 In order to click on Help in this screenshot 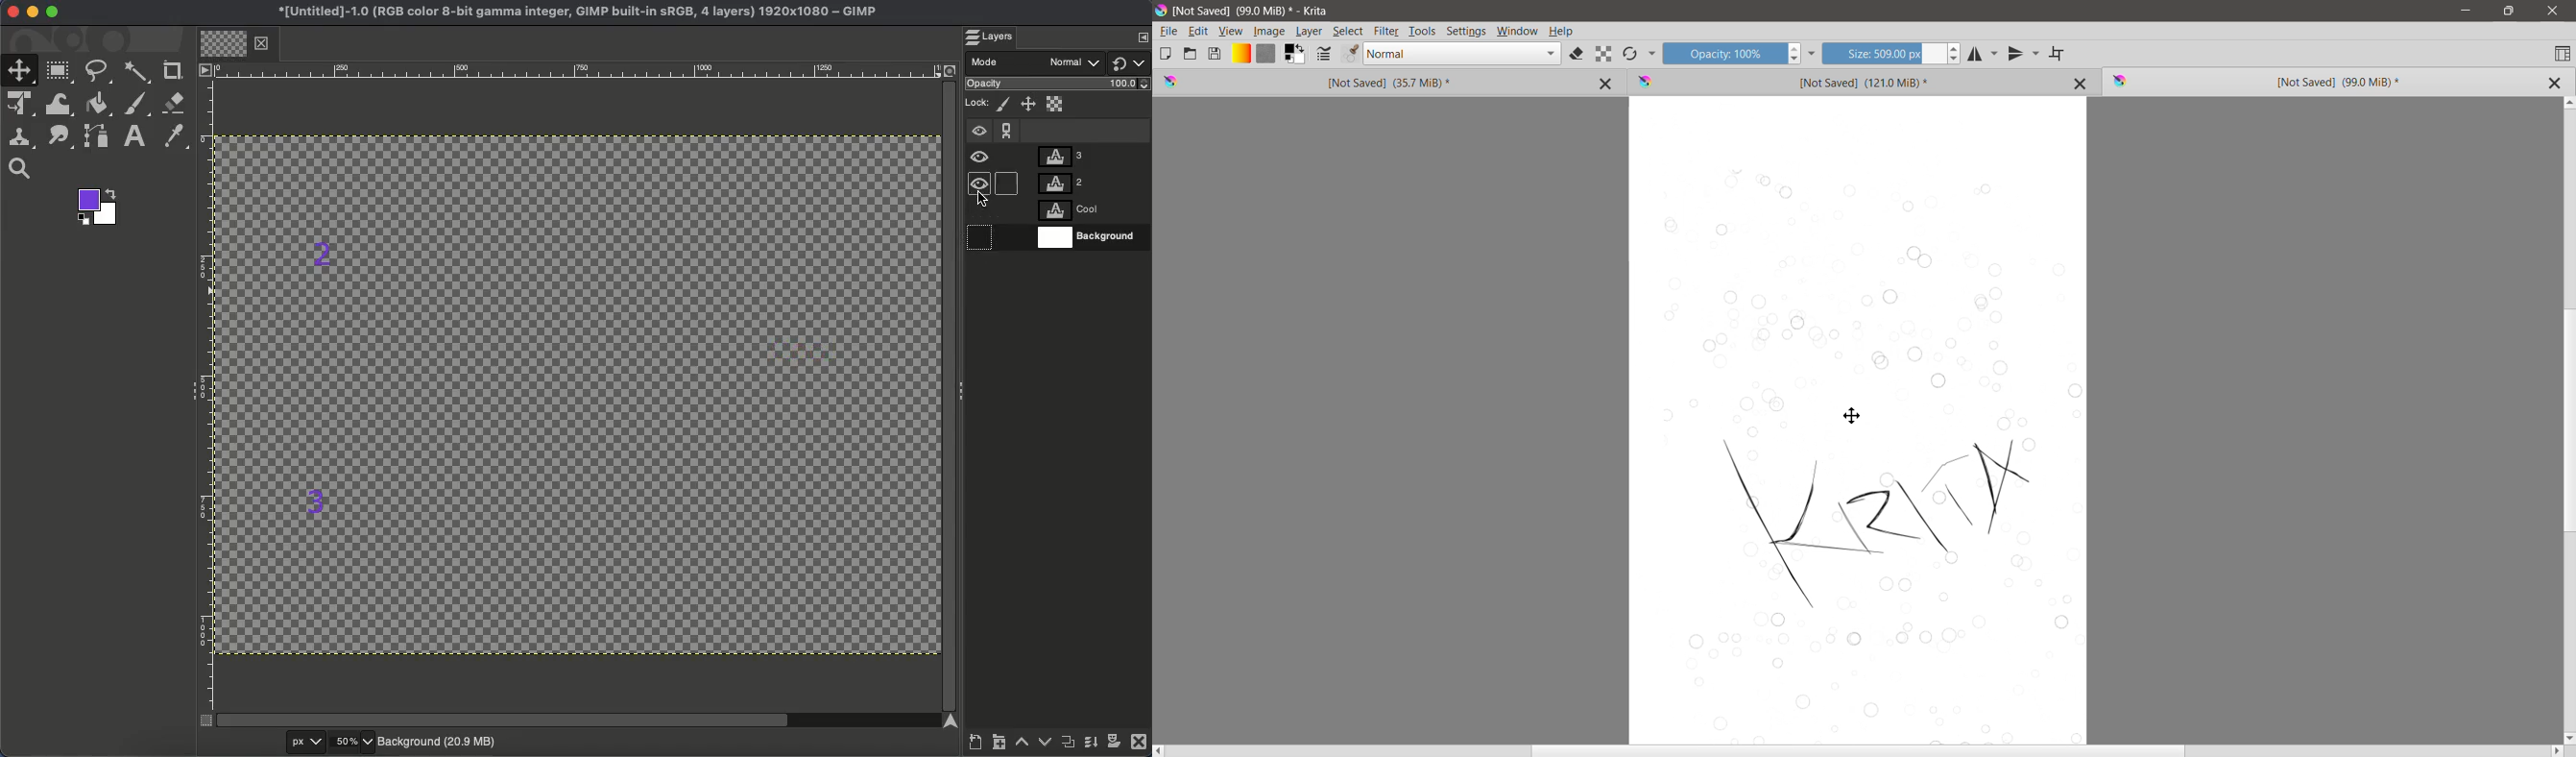, I will do `click(1561, 32)`.